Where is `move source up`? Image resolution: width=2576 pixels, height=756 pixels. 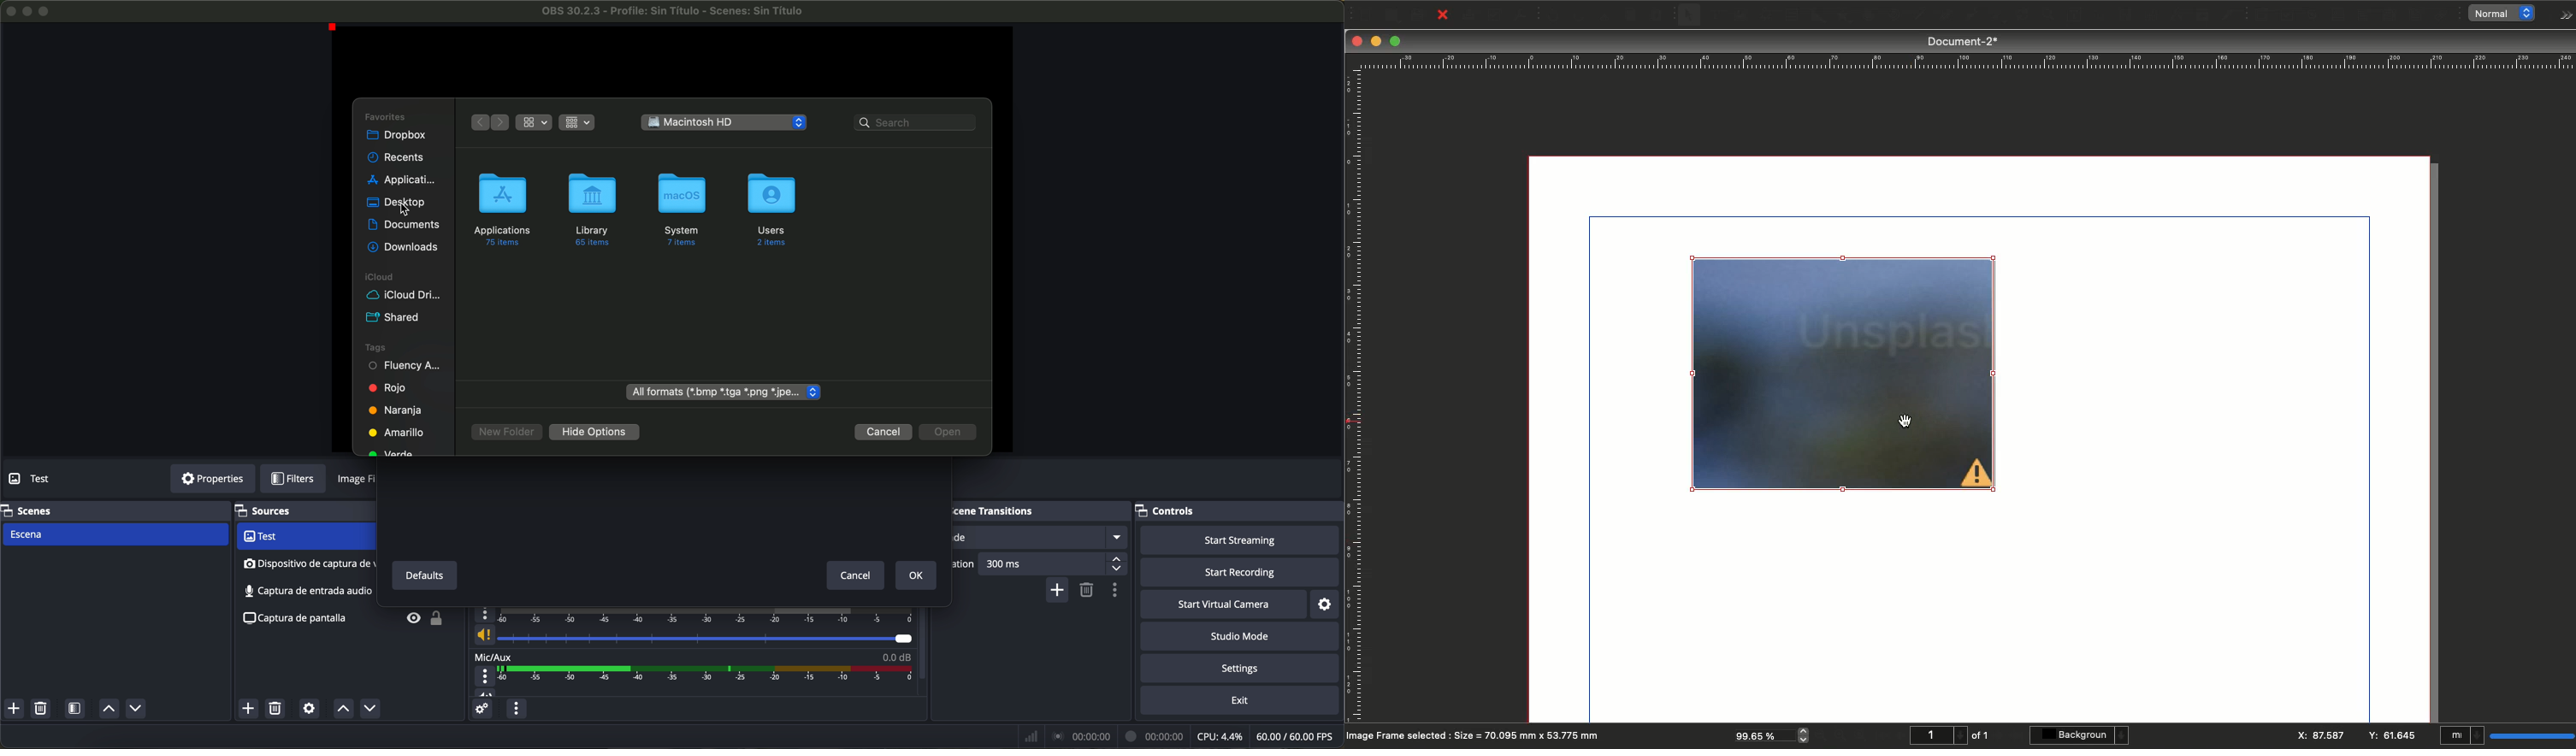
move source up is located at coordinates (343, 709).